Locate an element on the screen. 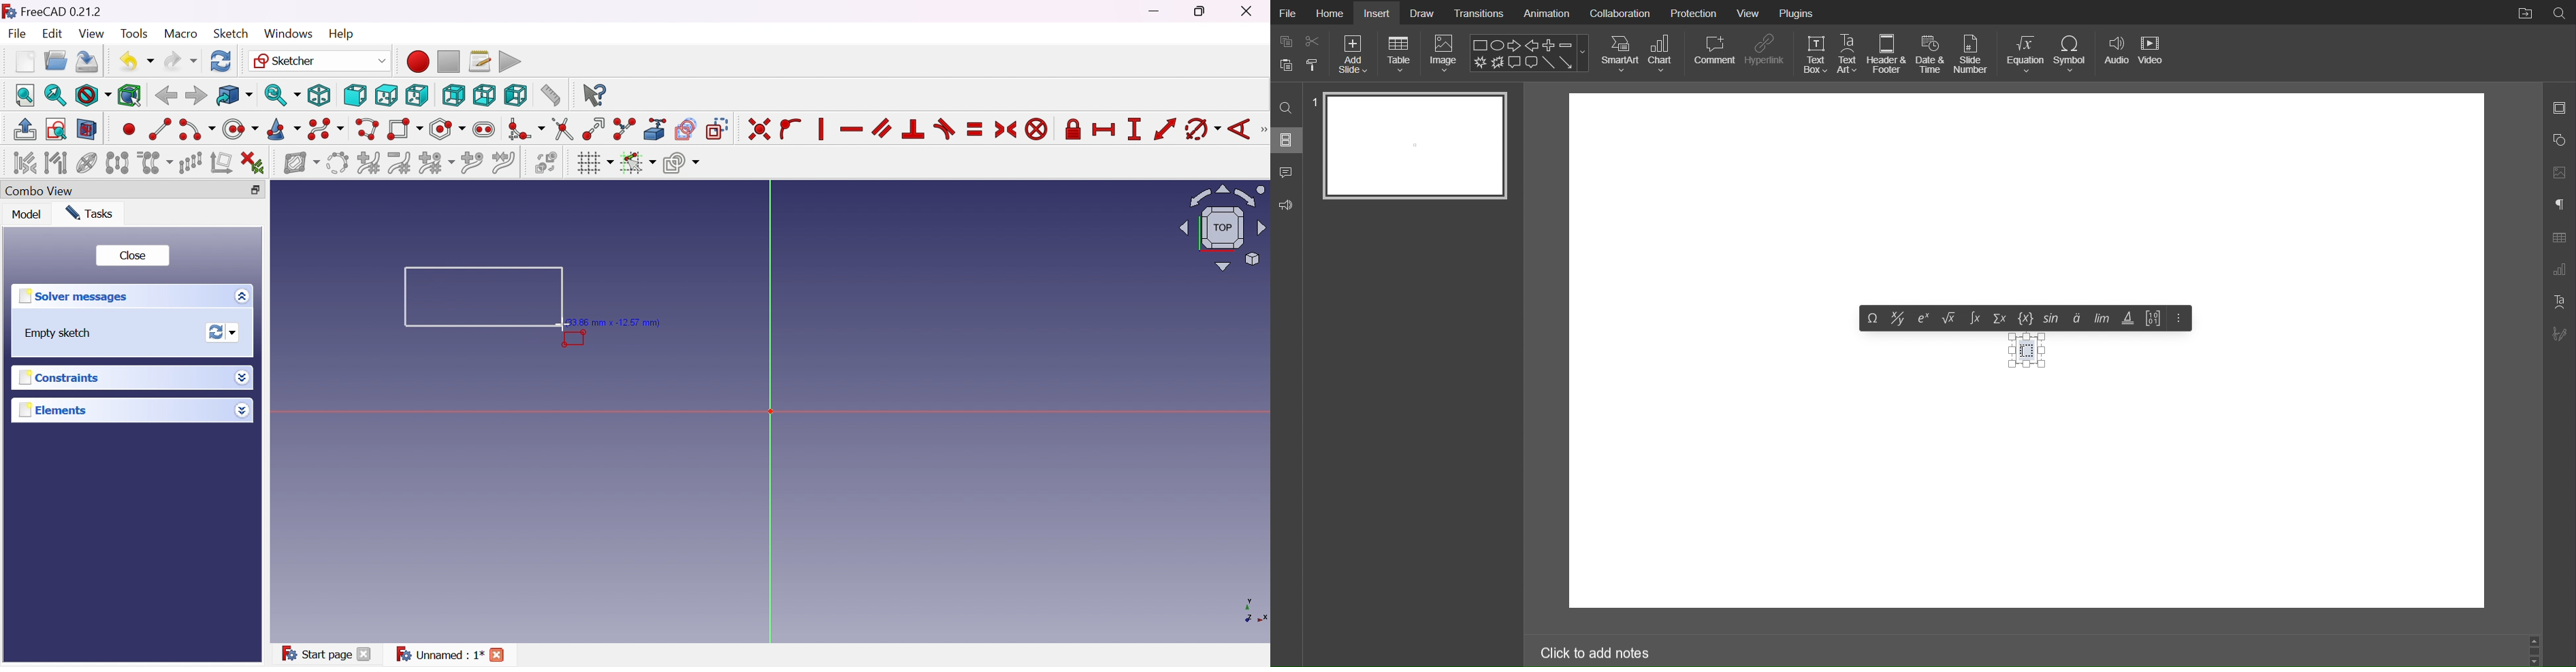  Clone is located at coordinates (154, 162).